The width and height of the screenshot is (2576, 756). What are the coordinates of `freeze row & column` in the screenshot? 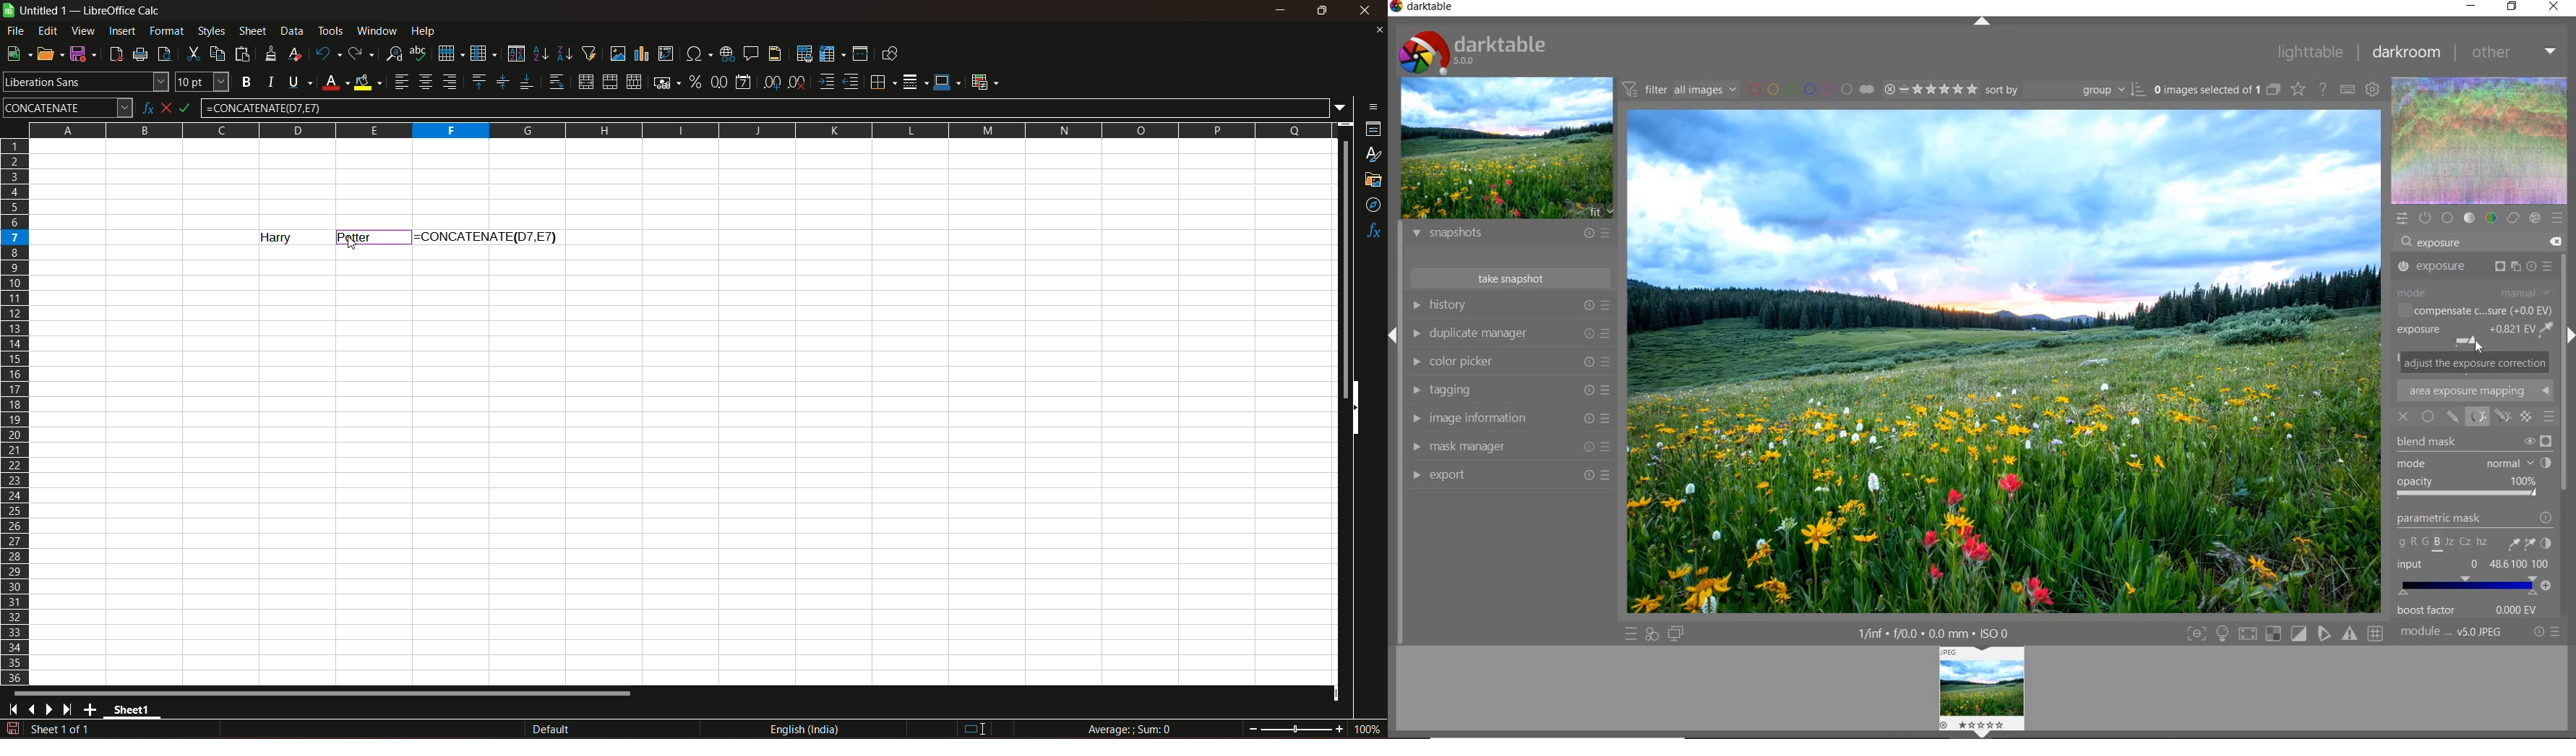 It's located at (832, 54).